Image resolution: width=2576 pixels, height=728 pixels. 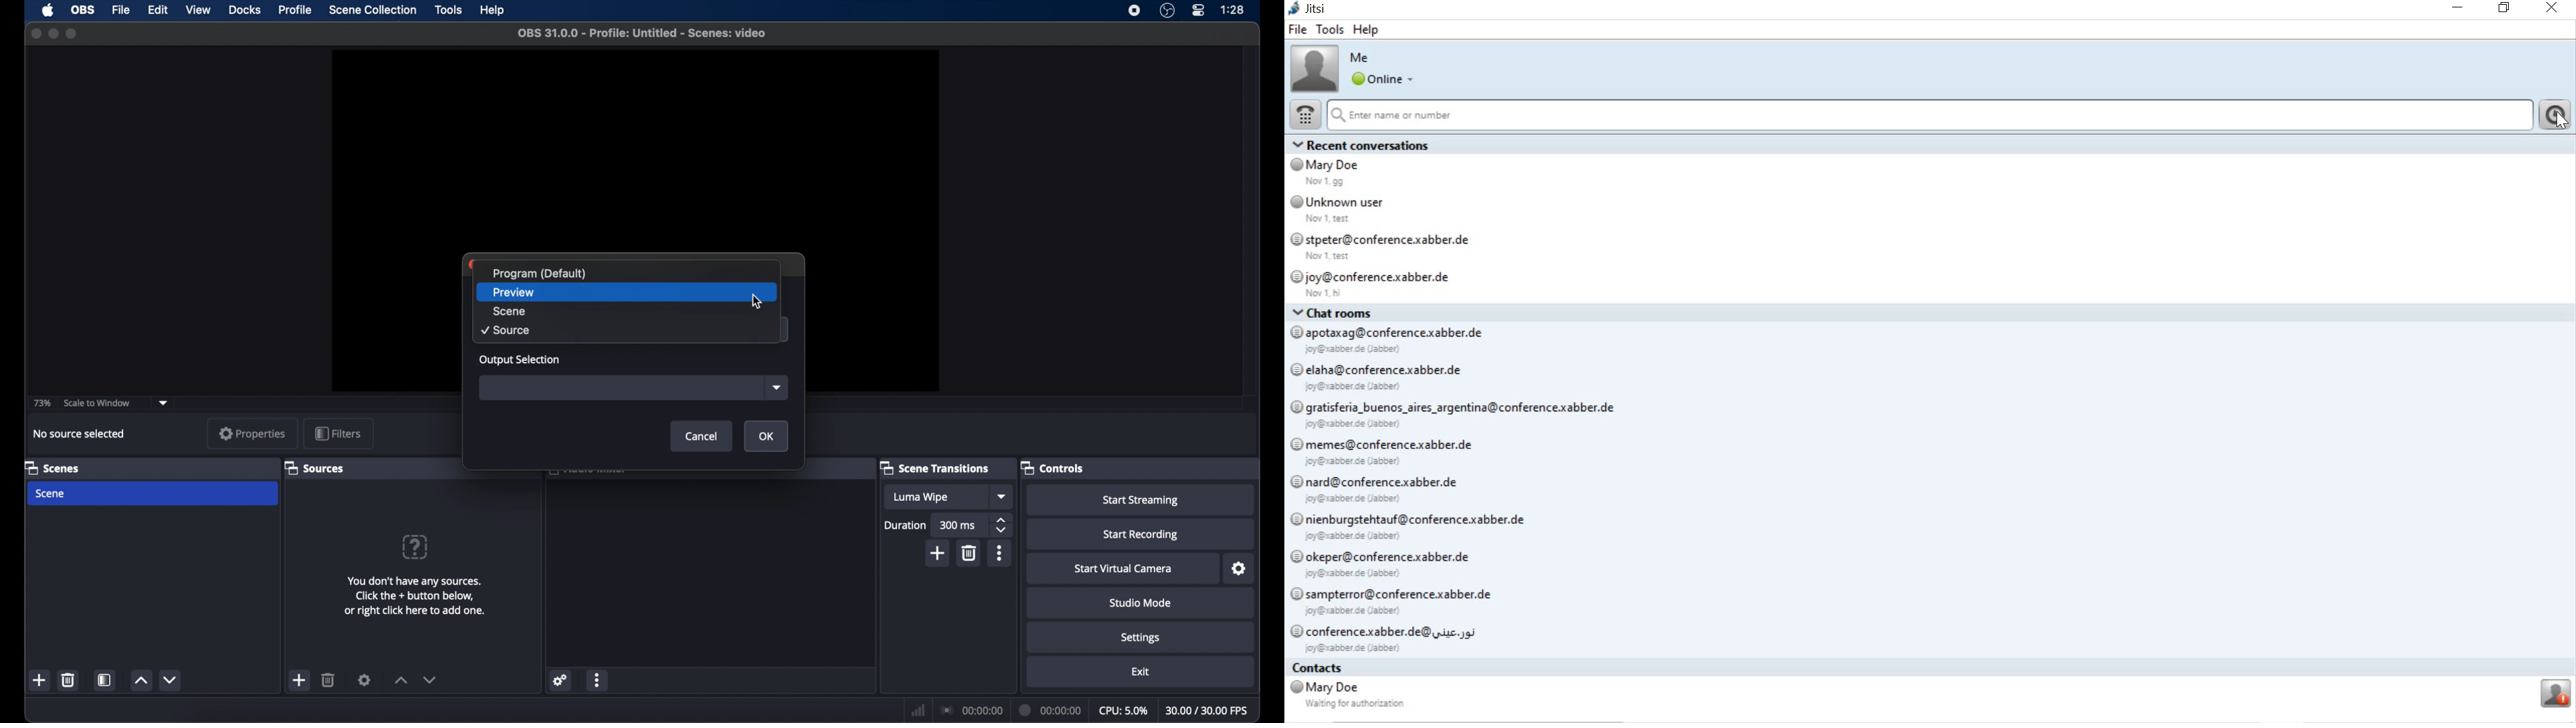 What do you see at coordinates (959, 525) in the screenshot?
I see `300 ms` at bounding box center [959, 525].